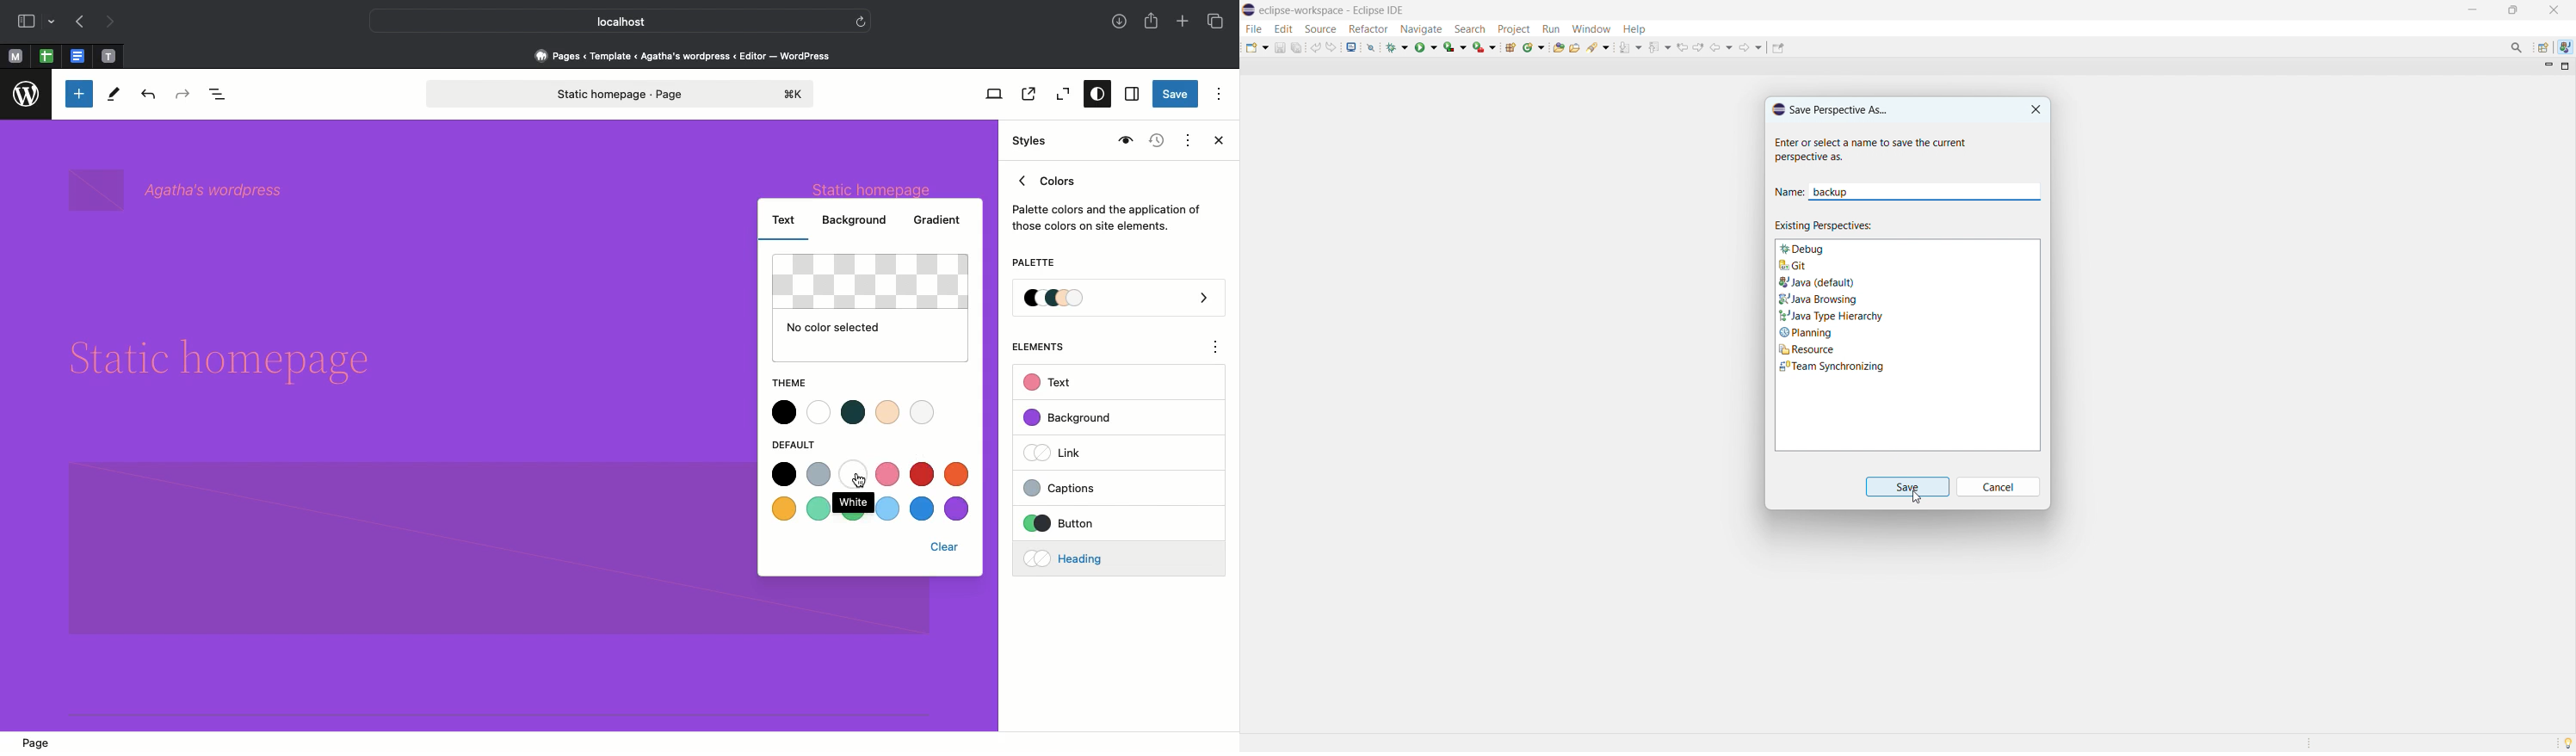  What do you see at coordinates (1333, 46) in the screenshot?
I see `redo` at bounding box center [1333, 46].